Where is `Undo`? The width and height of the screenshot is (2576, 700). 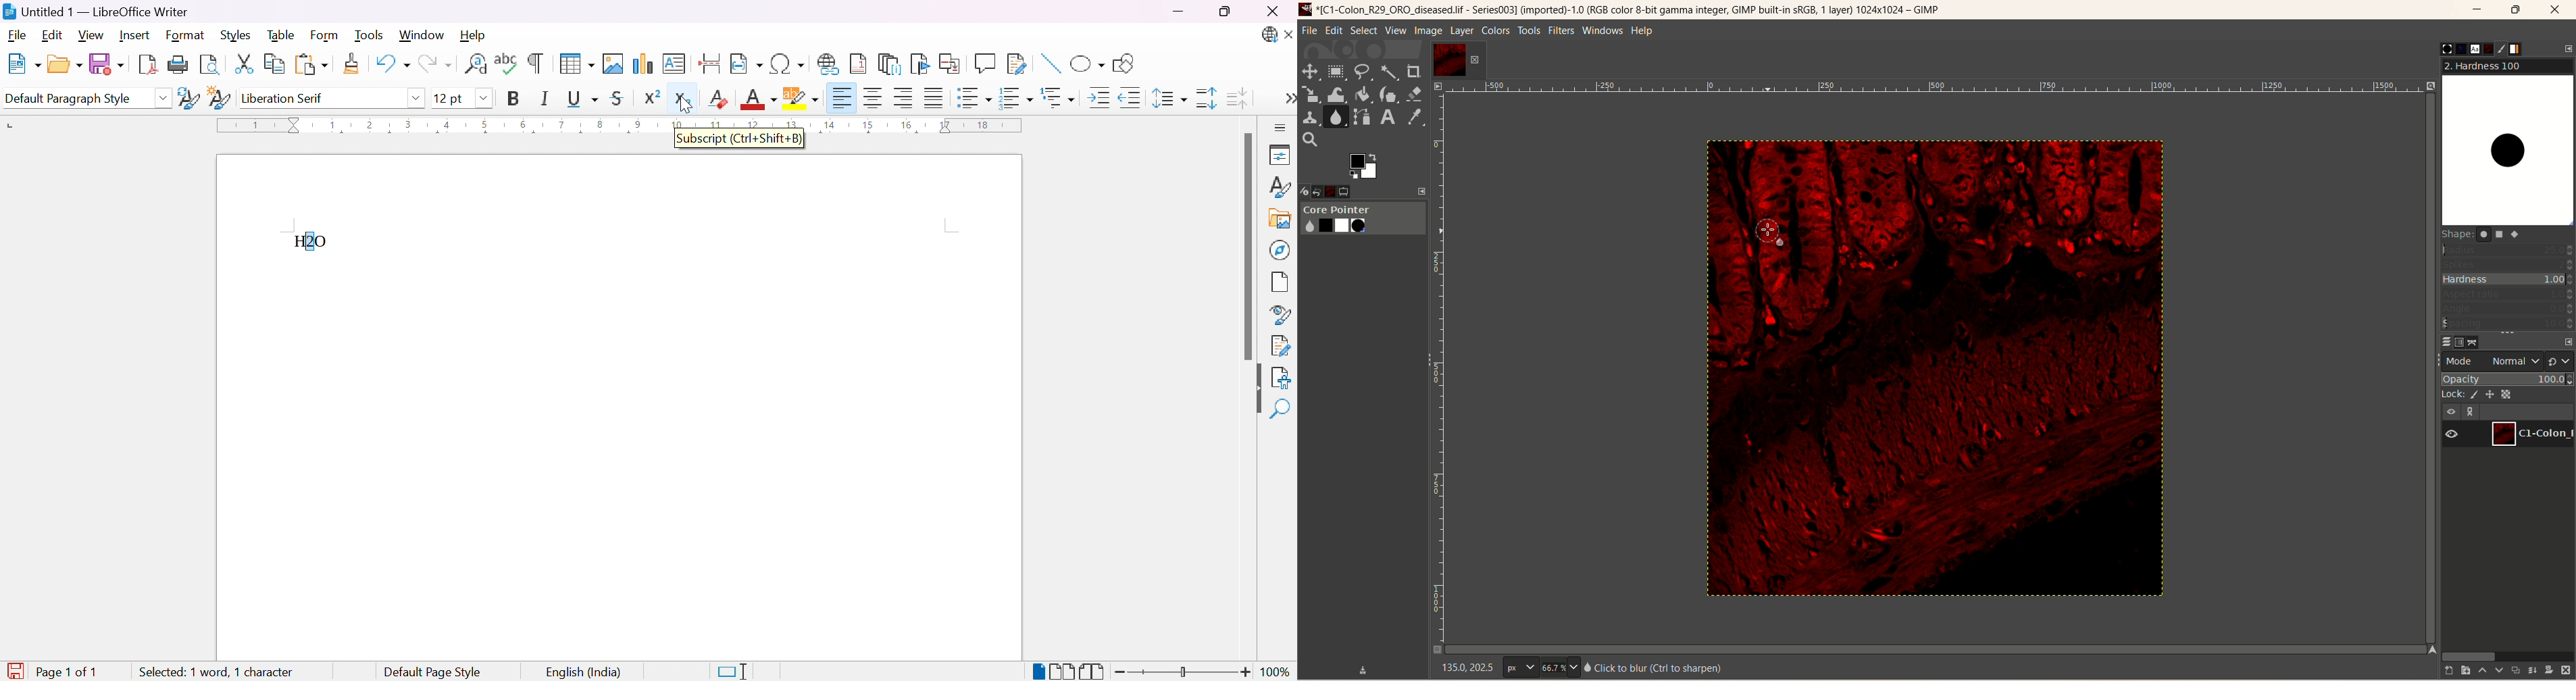
Undo is located at coordinates (391, 67).